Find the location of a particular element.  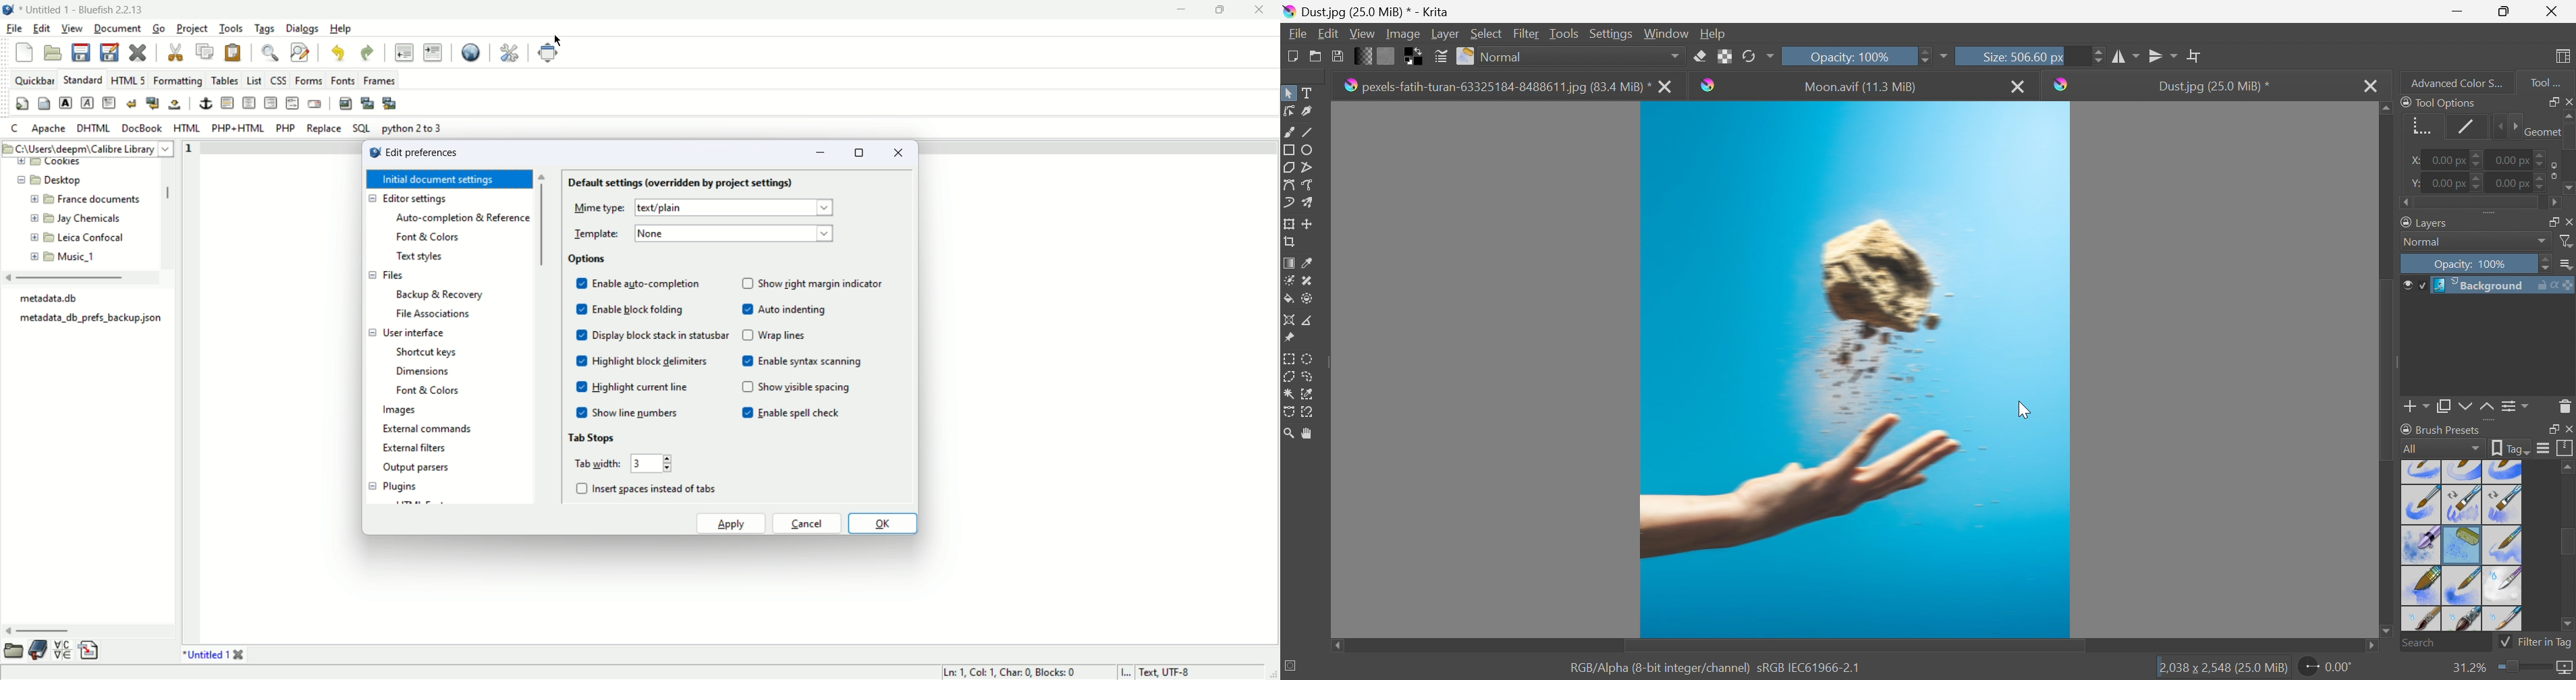

docbook is located at coordinates (143, 129).